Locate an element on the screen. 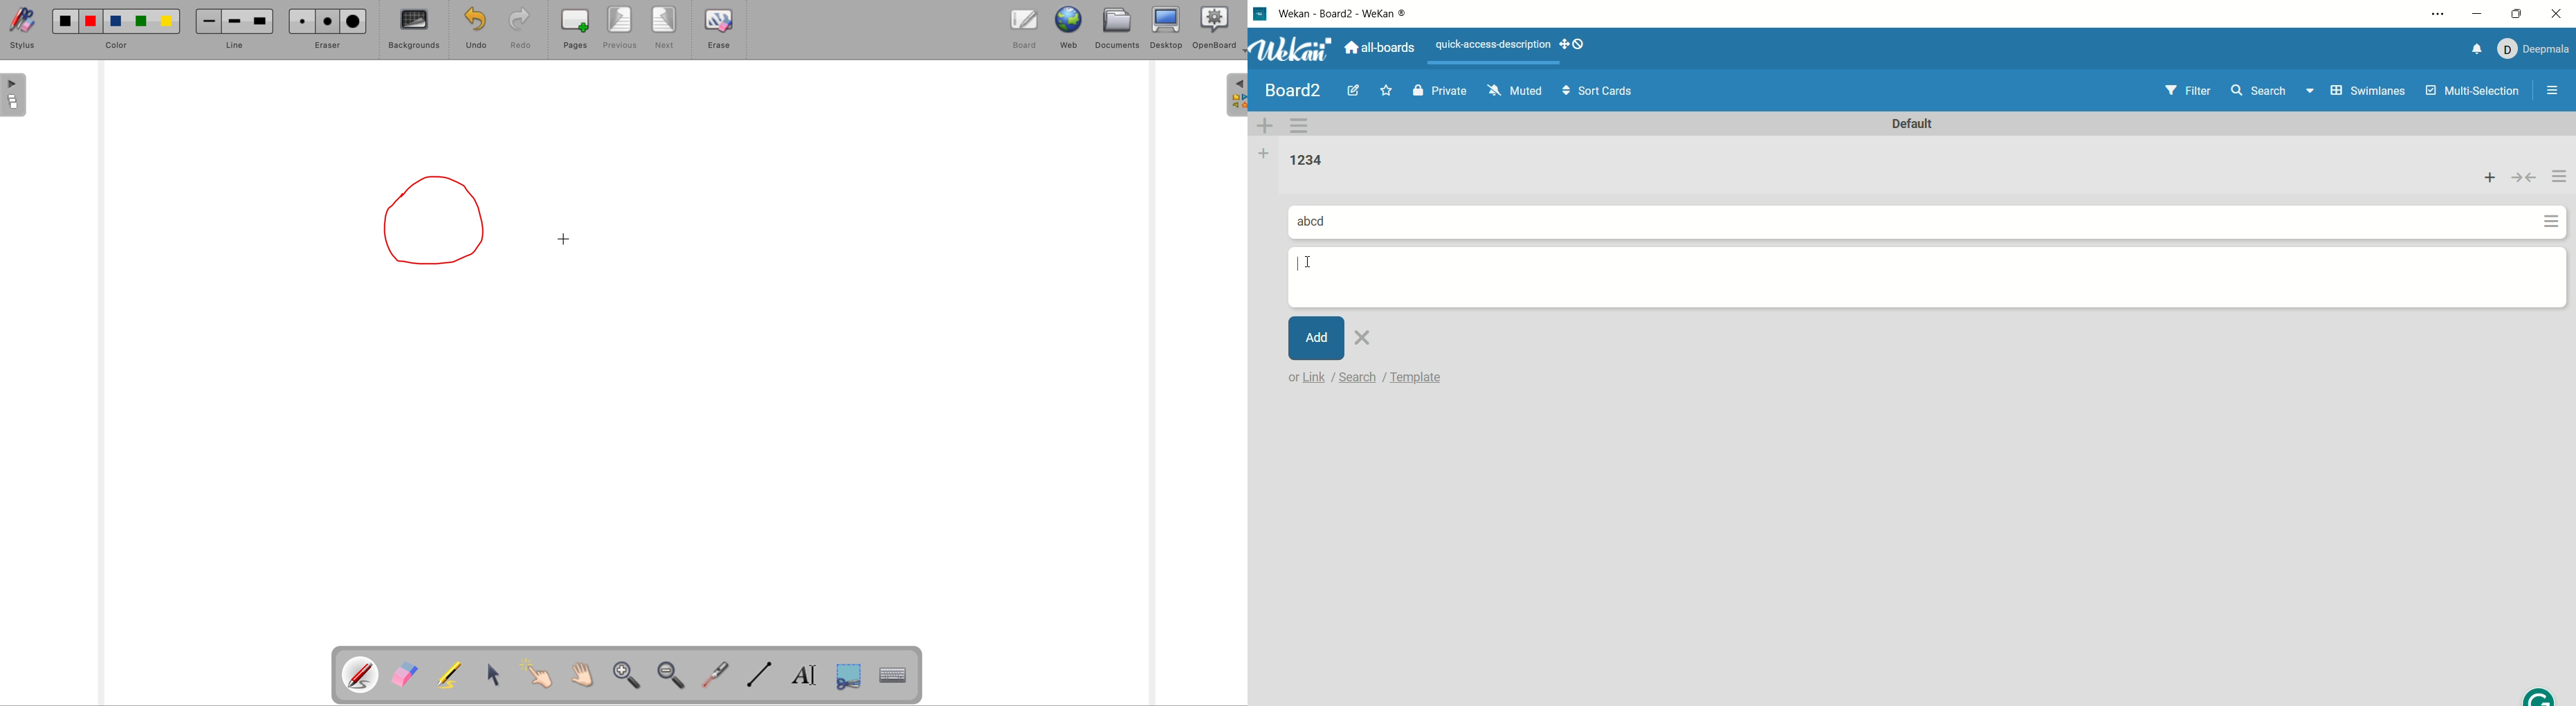 This screenshot has width=2576, height=728. add is located at coordinates (1317, 340).